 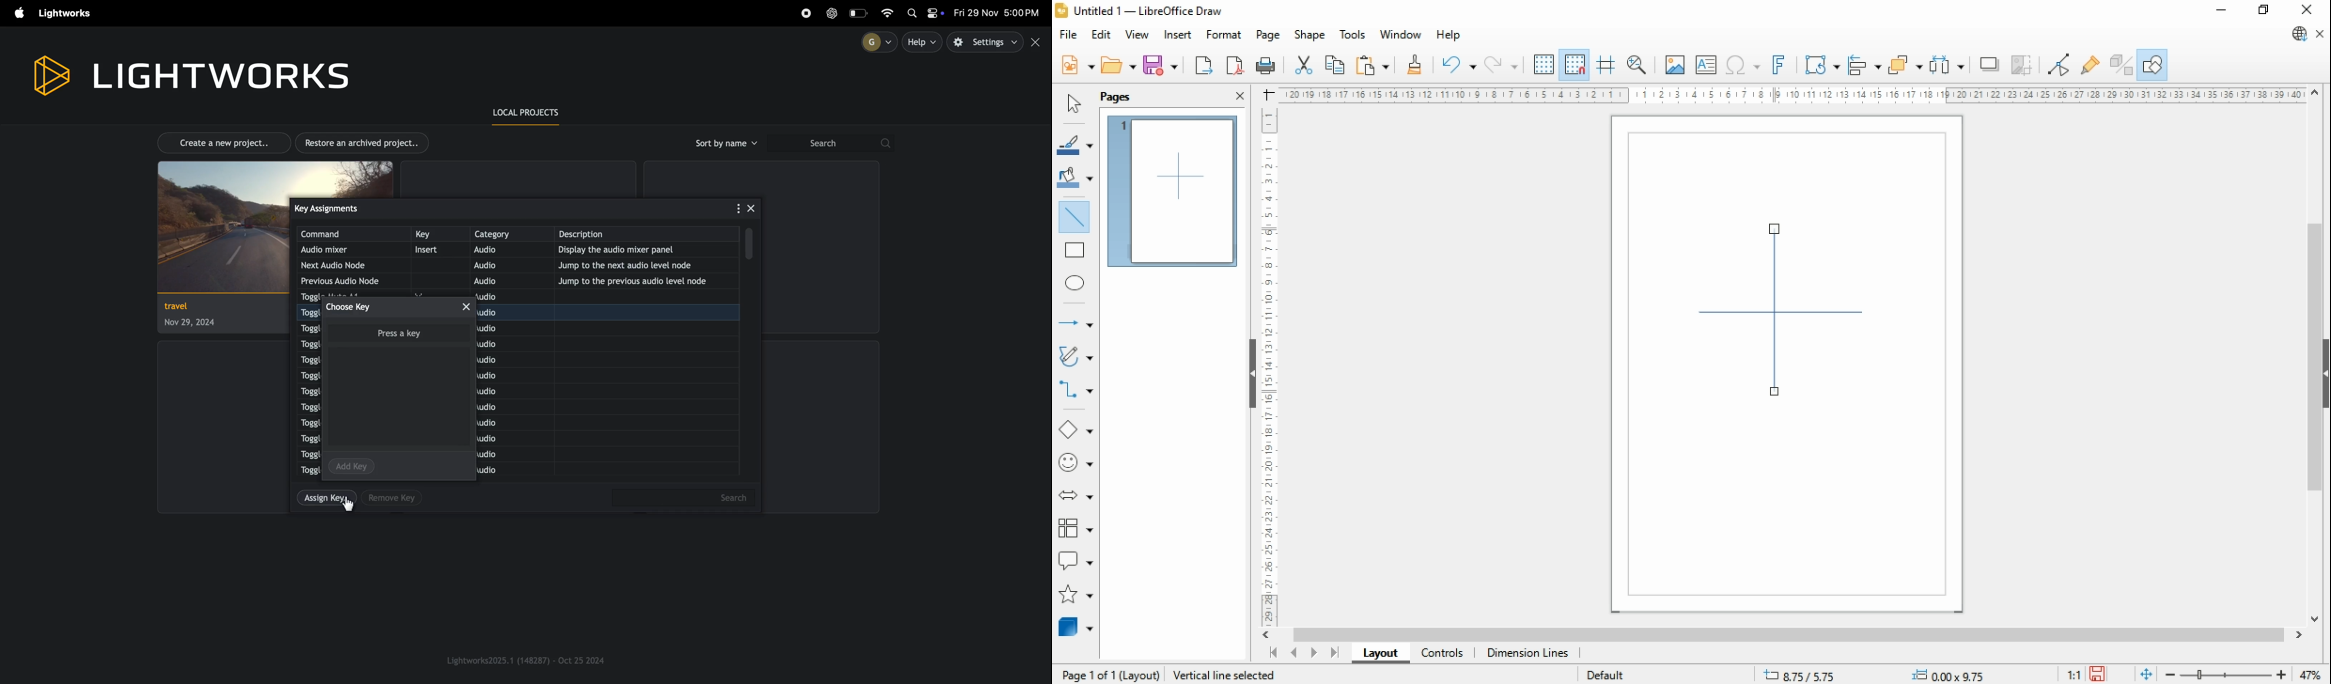 I want to click on window, so click(x=1400, y=36).